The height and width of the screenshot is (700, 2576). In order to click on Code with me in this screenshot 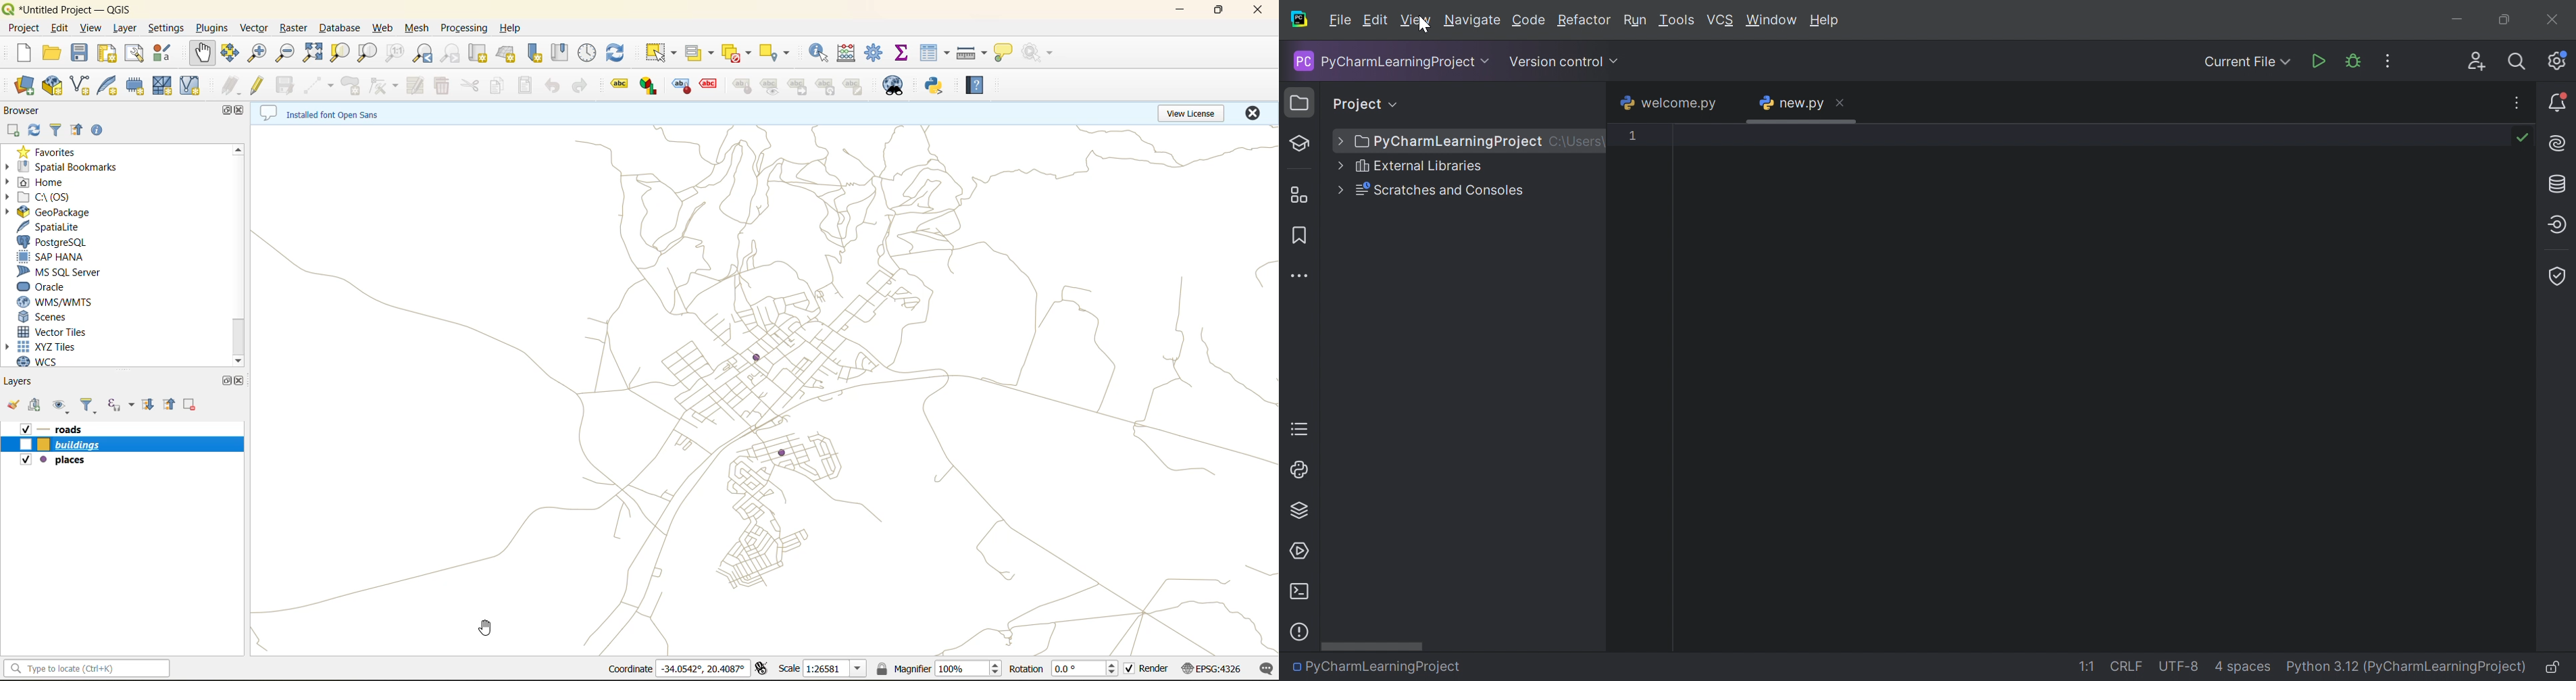, I will do `click(2477, 61)`.